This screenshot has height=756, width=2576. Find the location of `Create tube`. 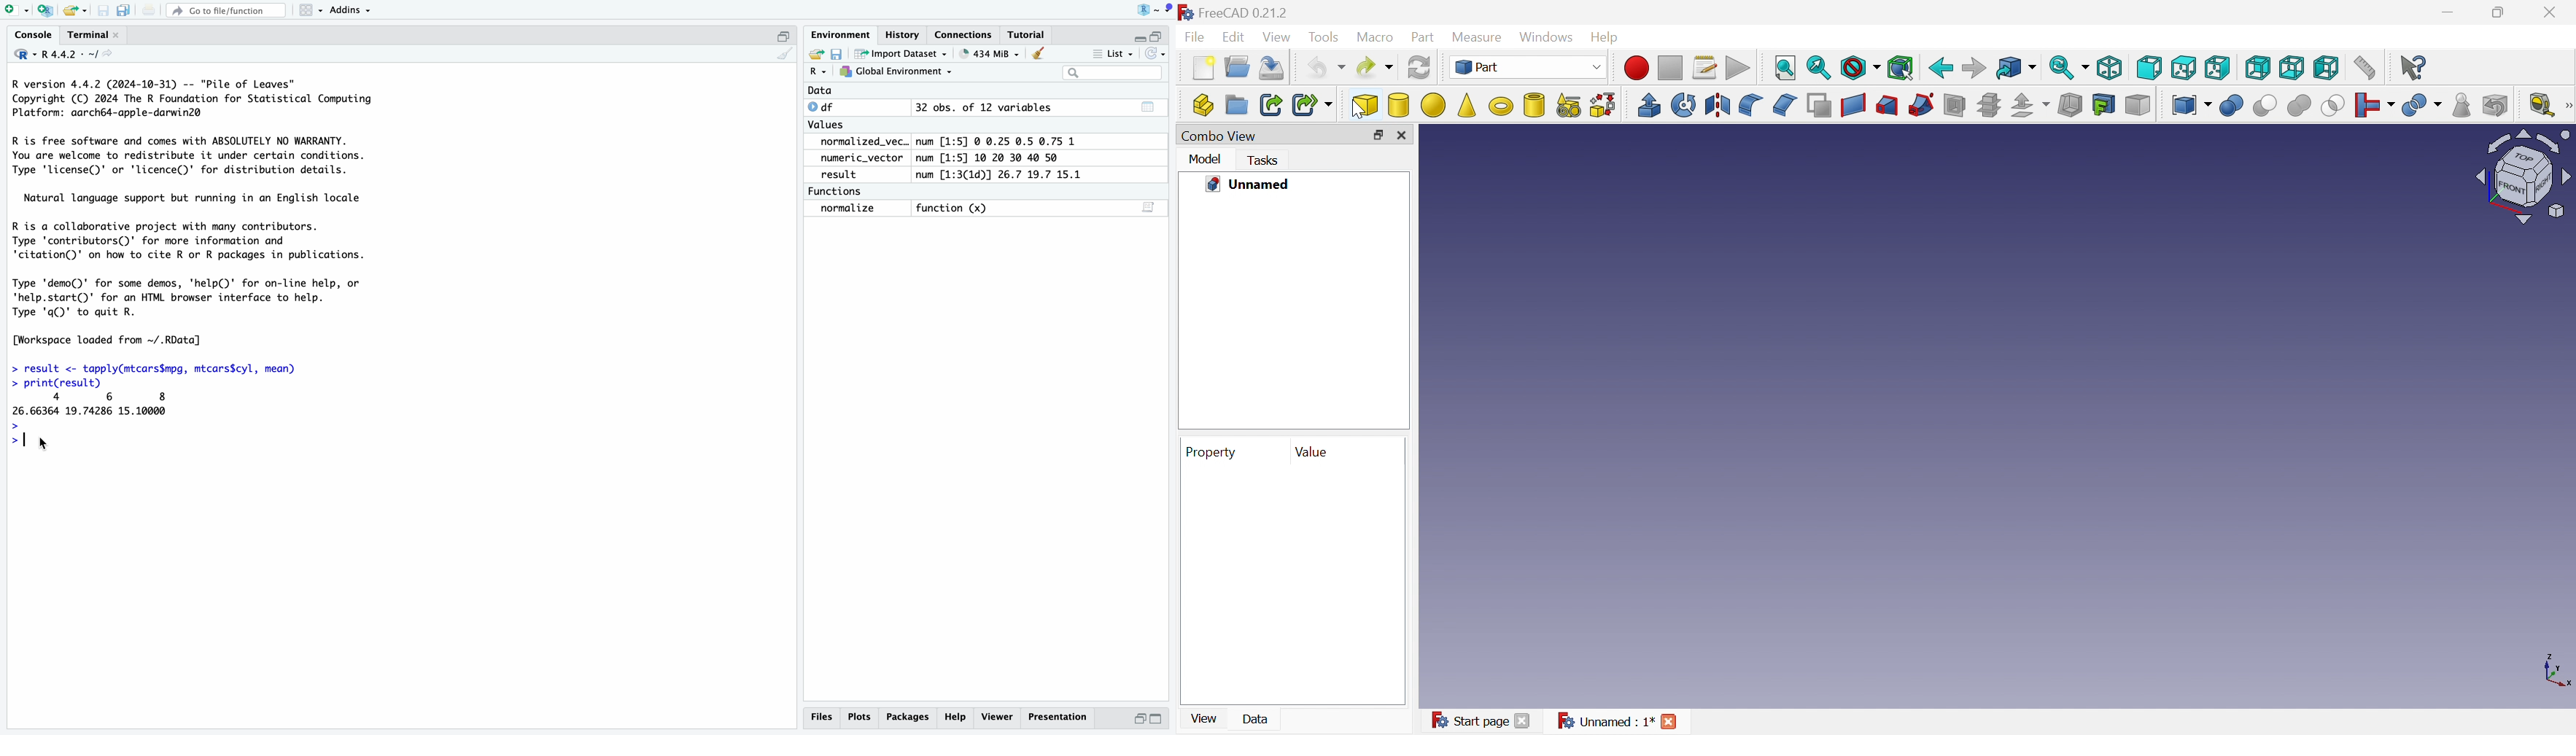

Create tube is located at coordinates (1533, 105).